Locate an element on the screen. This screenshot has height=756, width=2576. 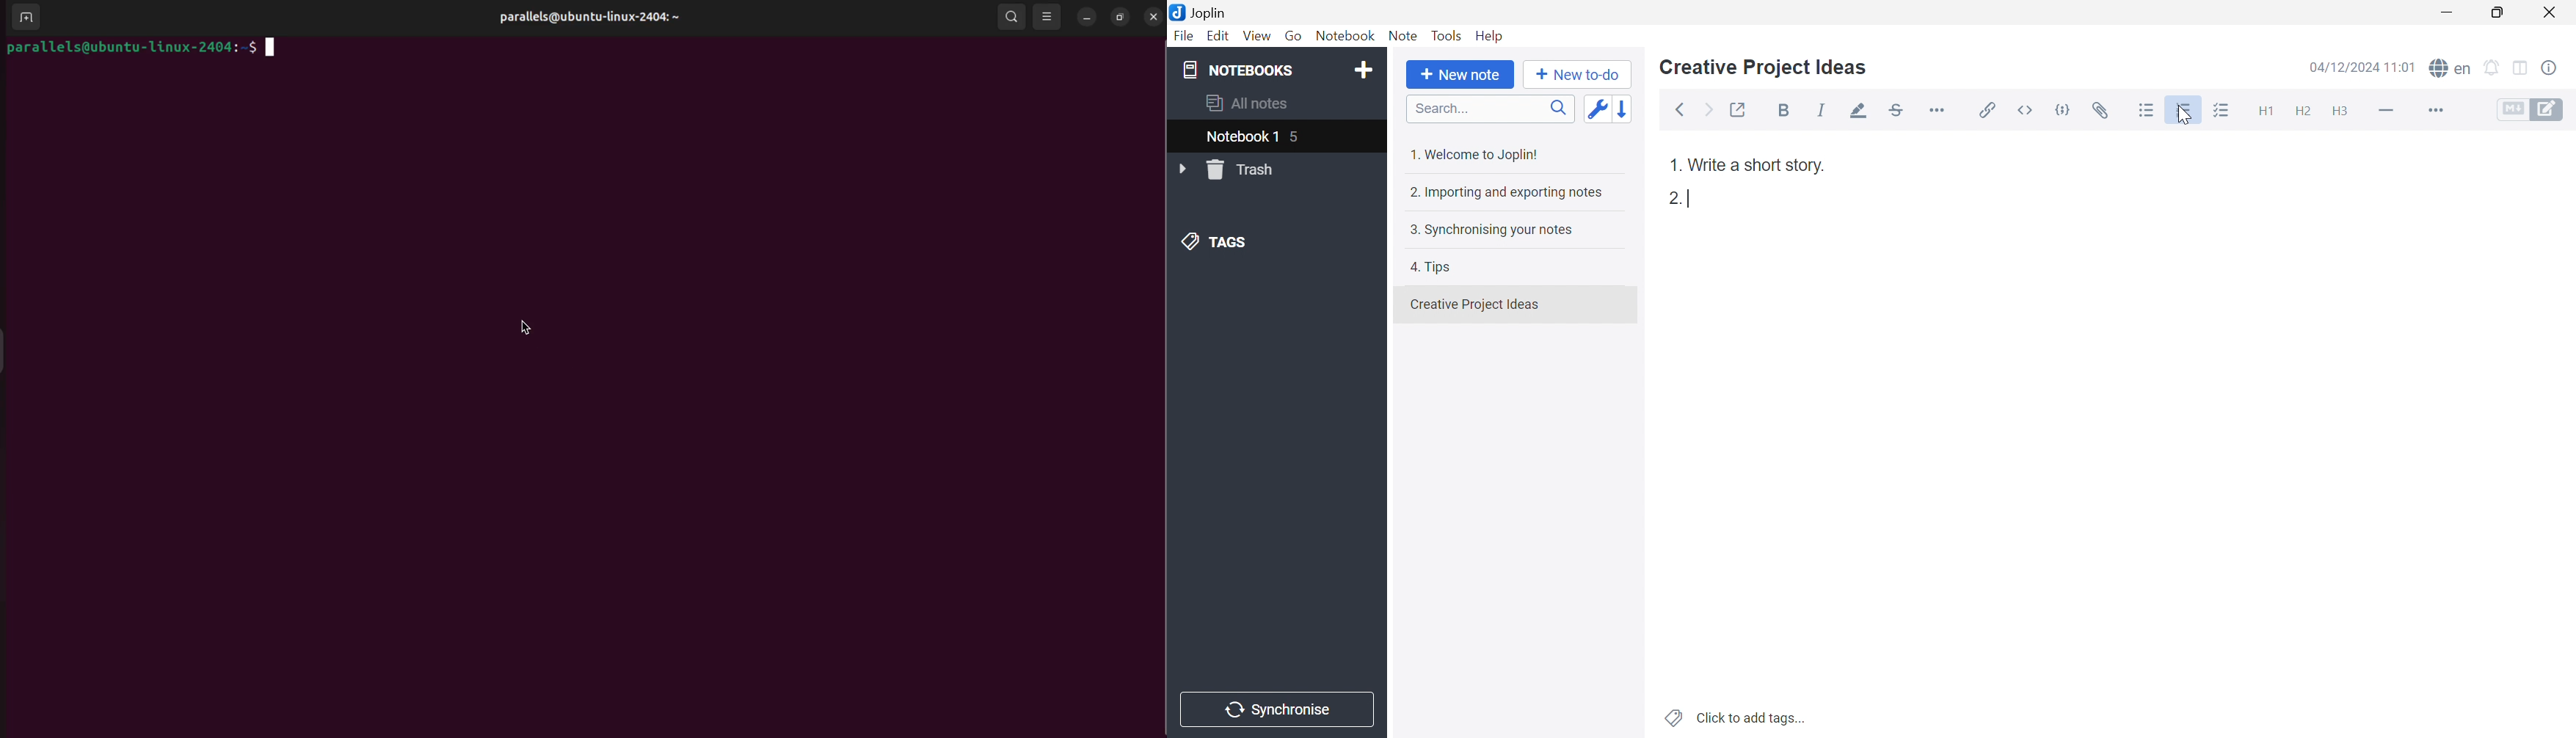
View is located at coordinates (1256, 37).